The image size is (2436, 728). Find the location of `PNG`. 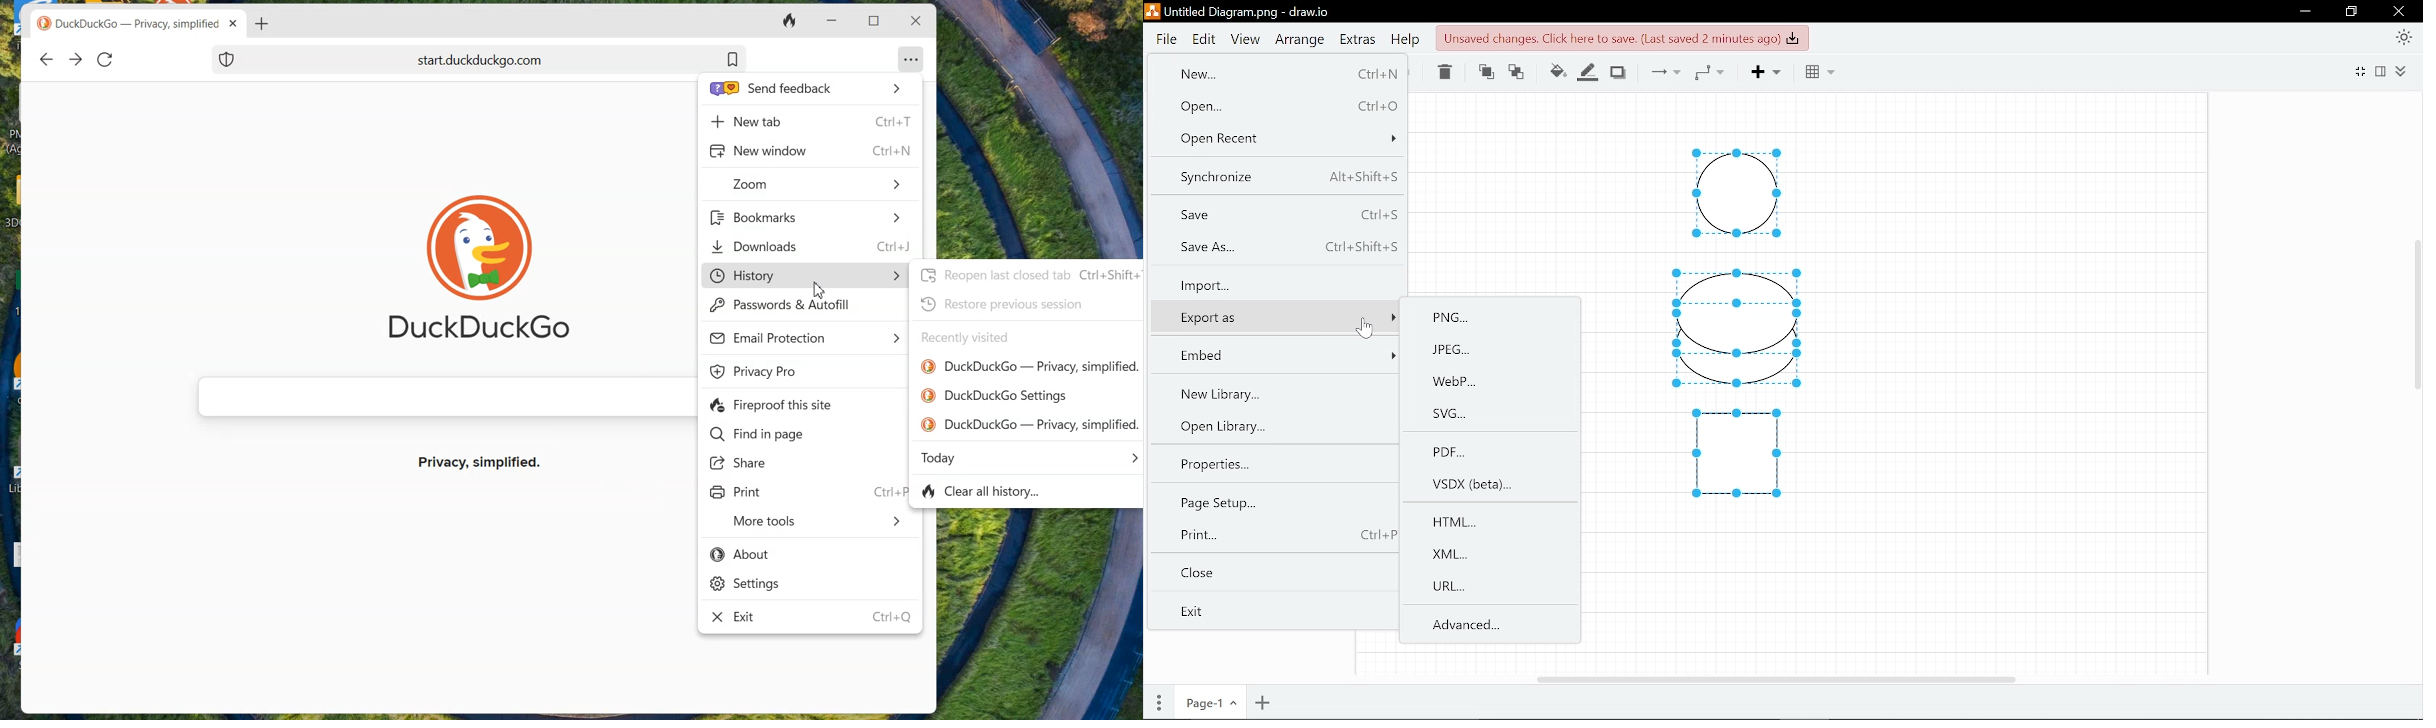

PNG is located at coordinates (1488, 320).